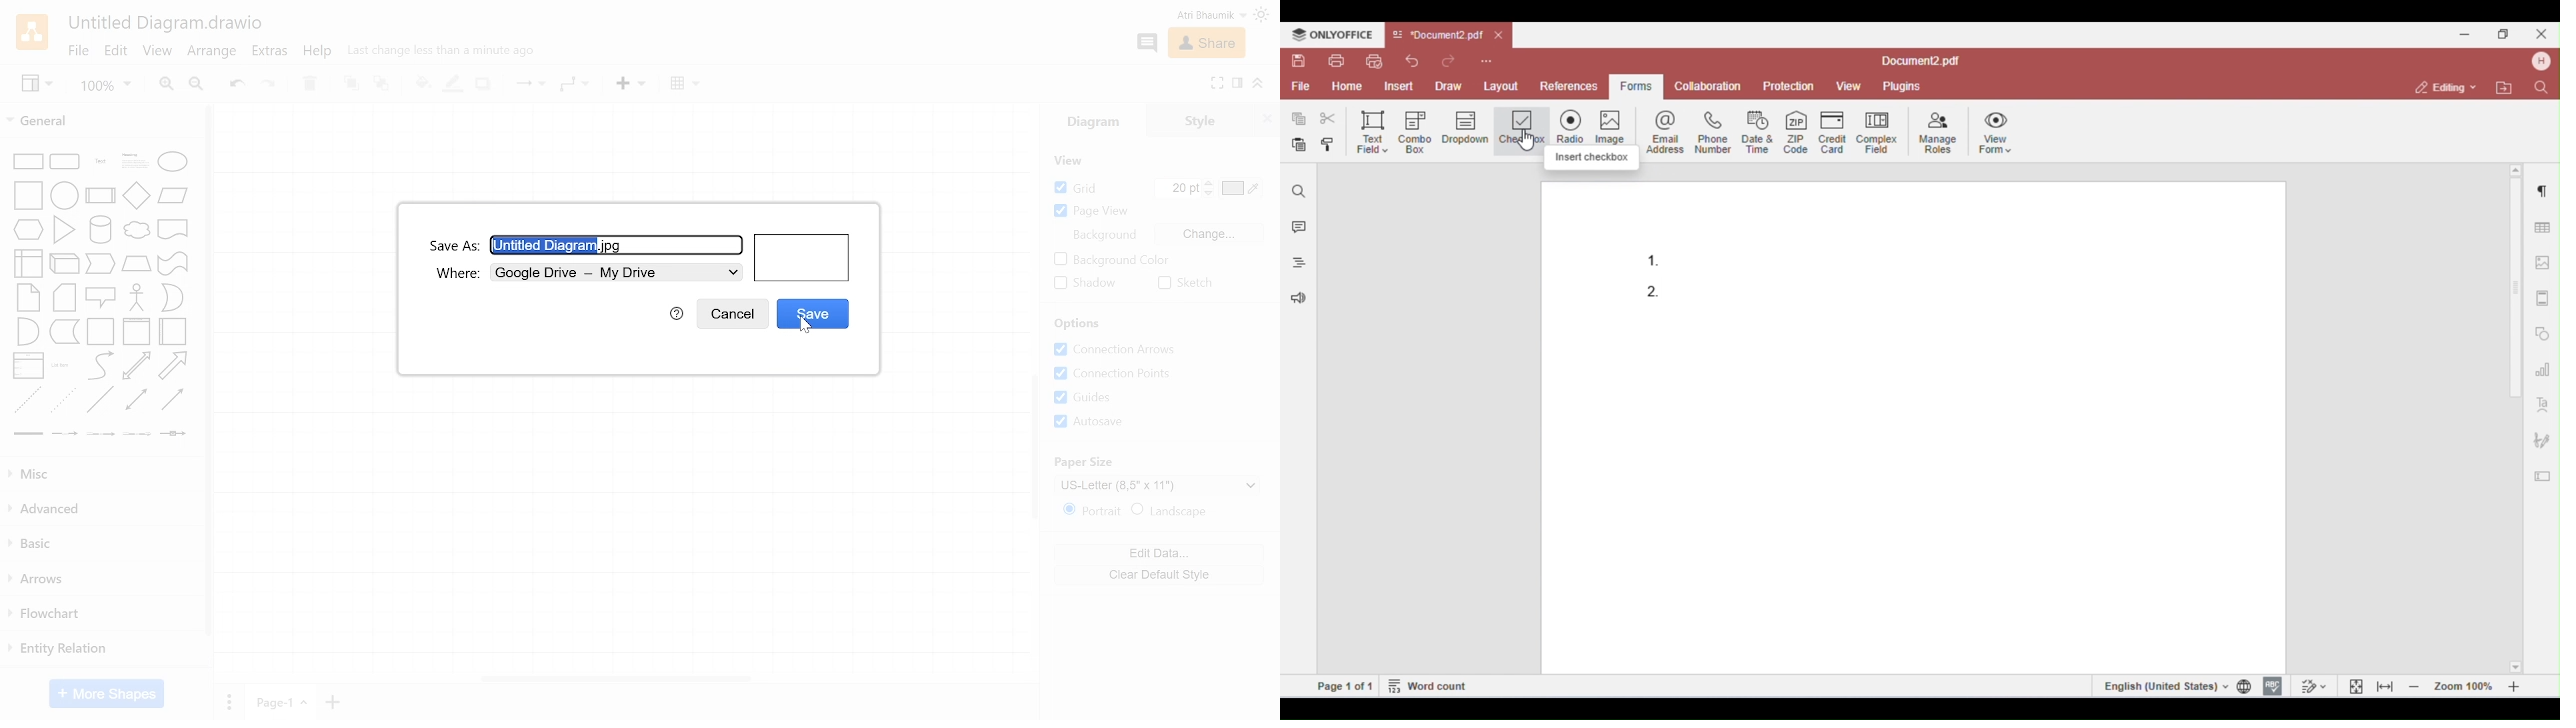 This screenshot has height=728, width=2576. Describe the element at coordinates (1258, 84) in the screenshot. I see `Collapse` at that location.